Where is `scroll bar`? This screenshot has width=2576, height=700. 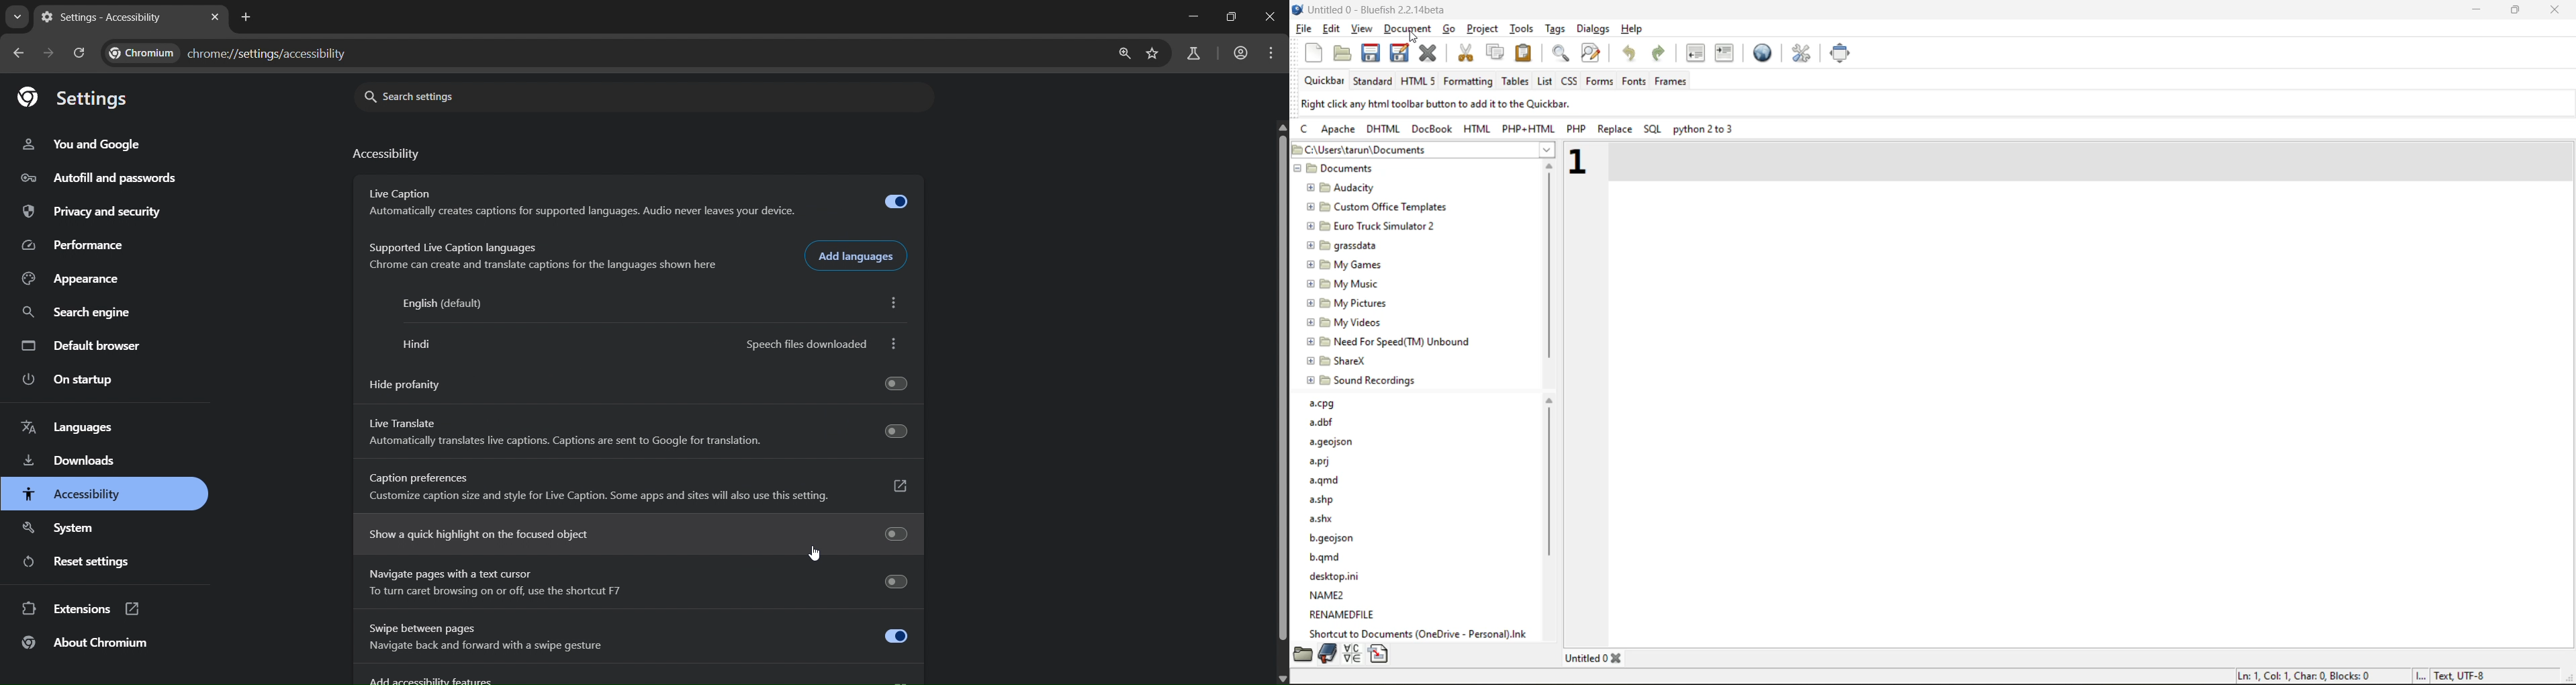
scroll bar is located at coordinates (1281, 387).